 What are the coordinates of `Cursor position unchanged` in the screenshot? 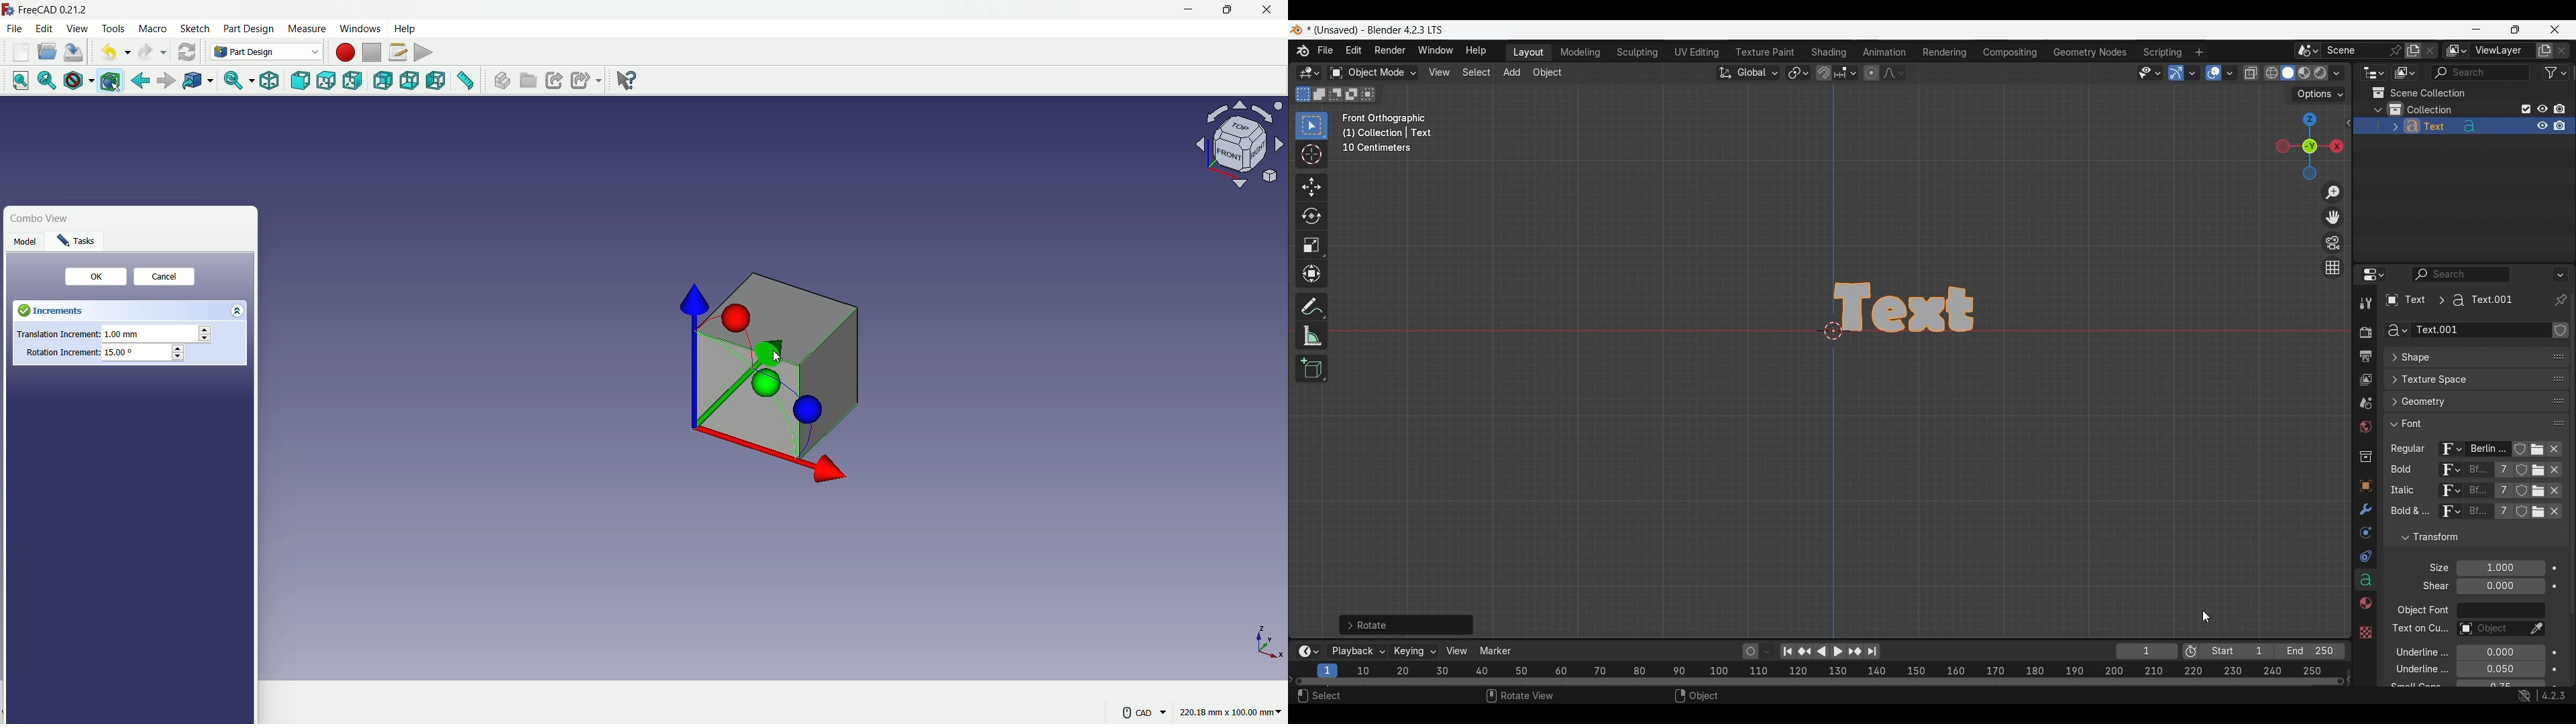 It's located at (2206, 616).